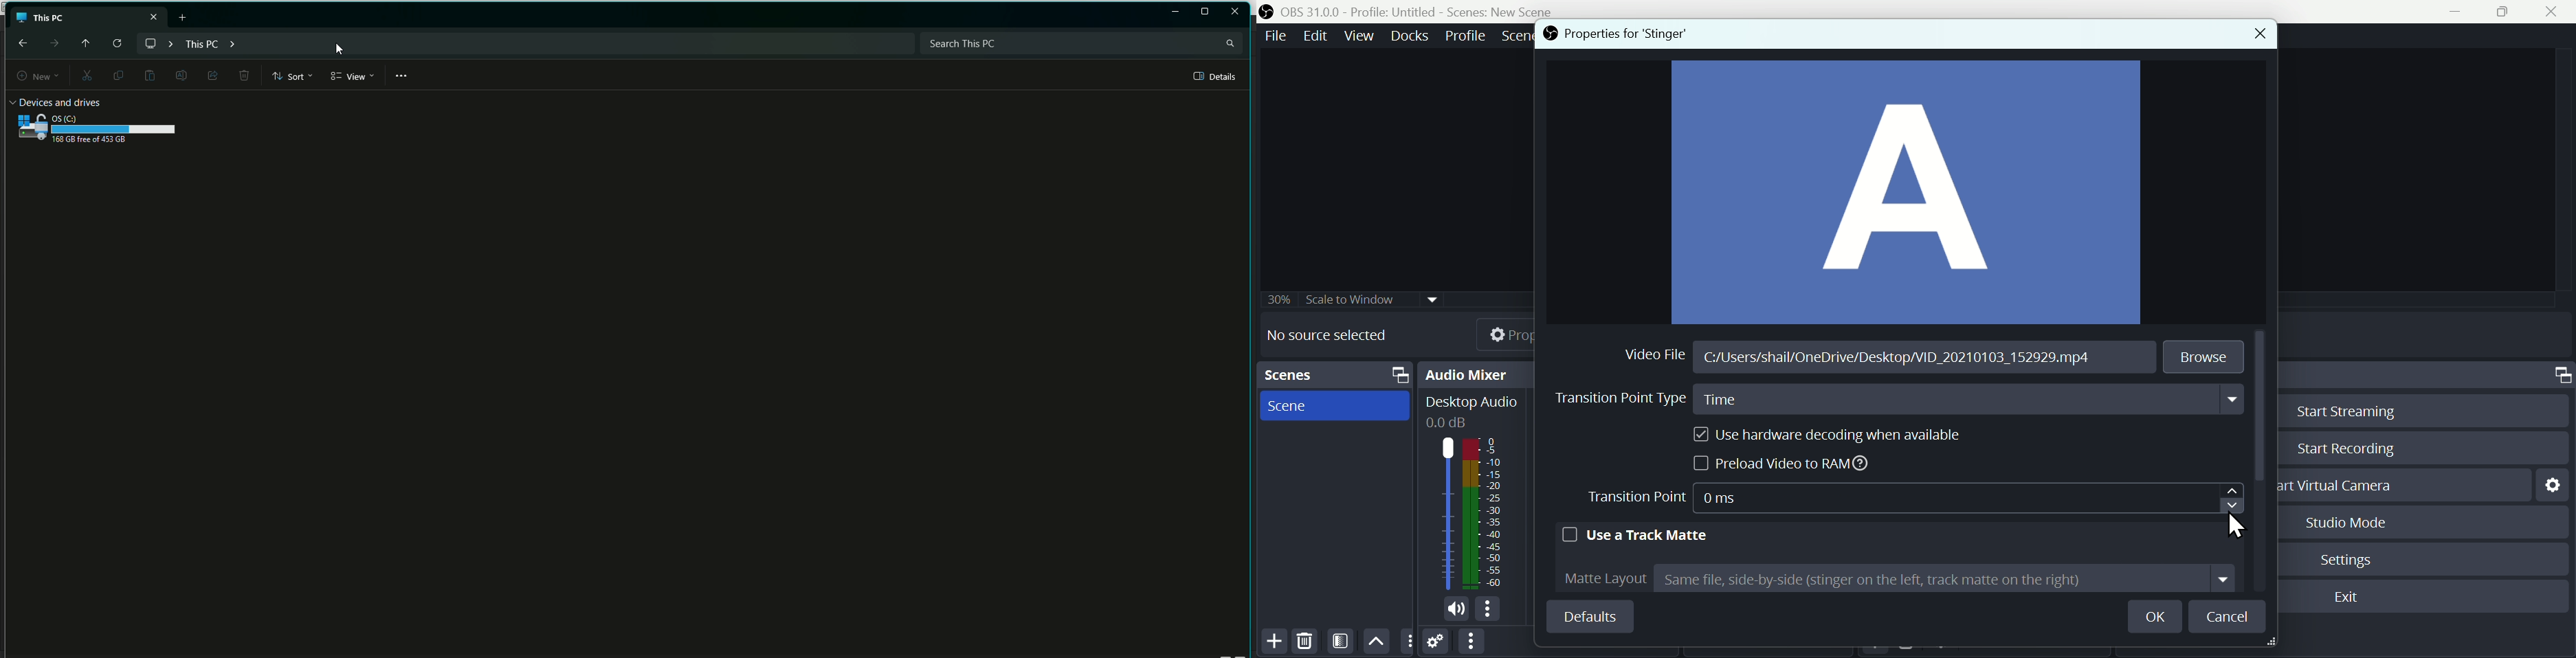  What do you see at coordinates (1452, 610) in the screenshot?
I see `volume` at bounding box center [1452, 610].